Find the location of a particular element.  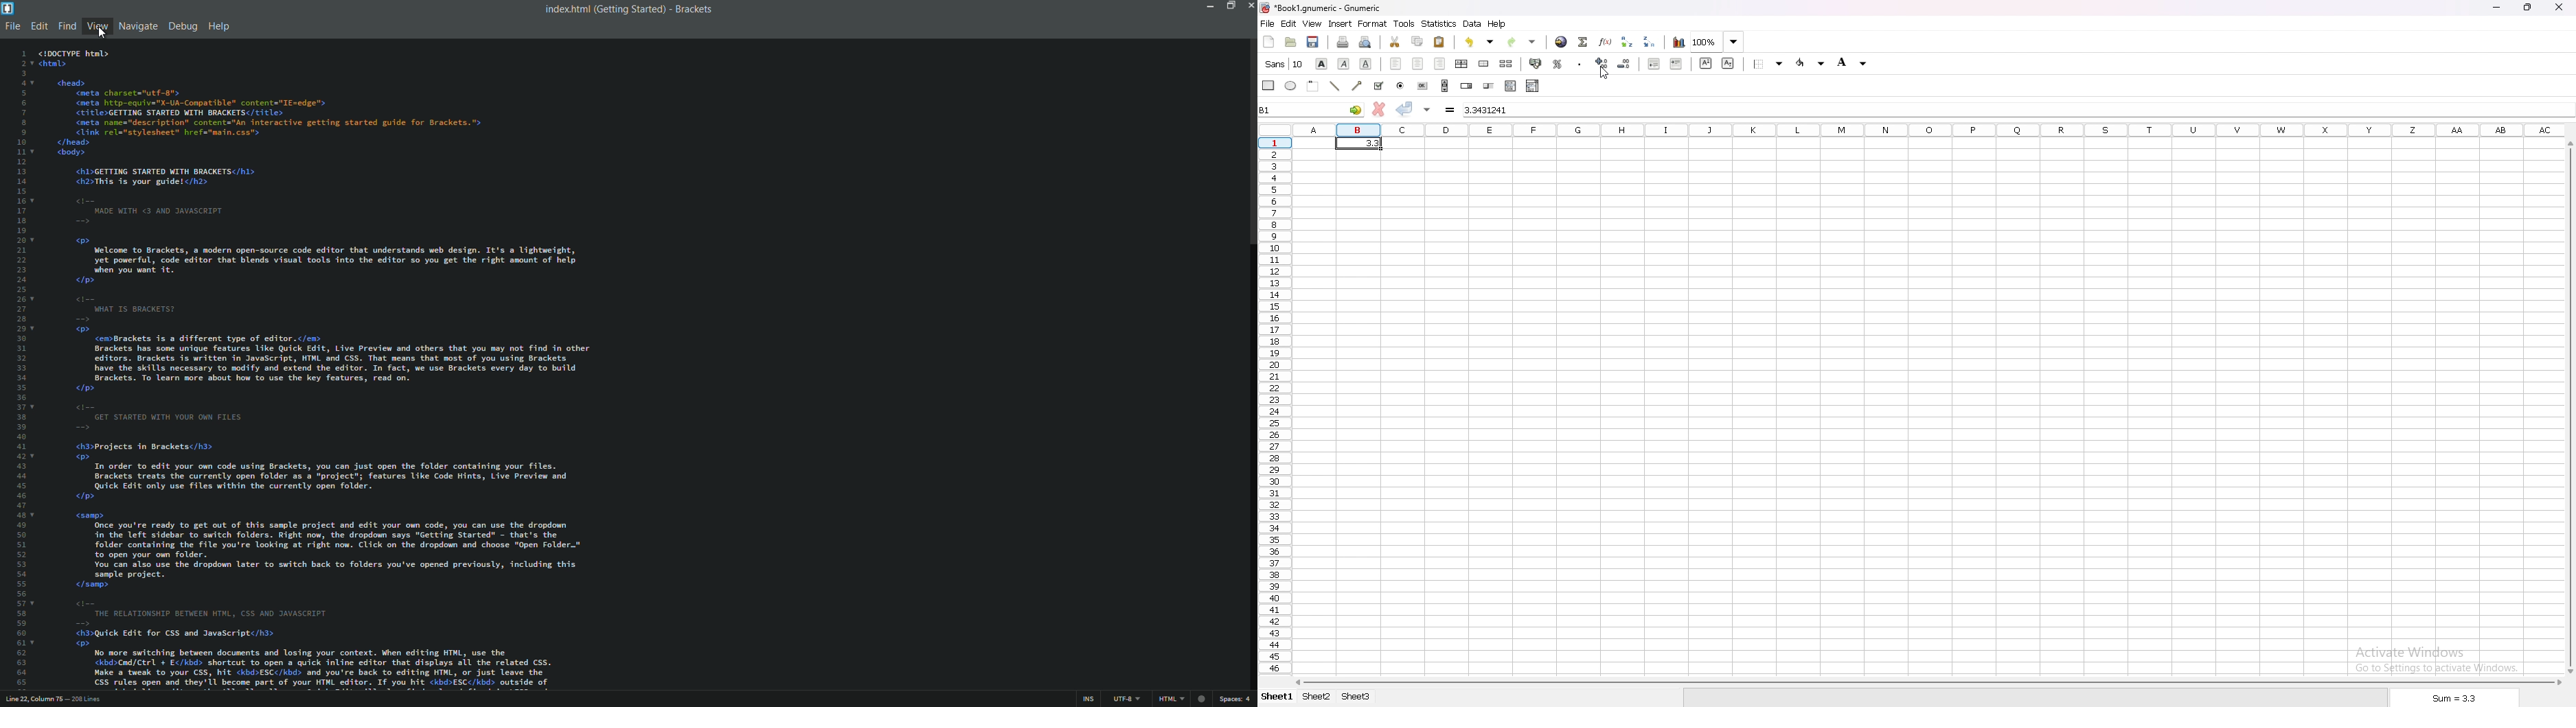

cancel changes is located at coordinates (1379, 111).